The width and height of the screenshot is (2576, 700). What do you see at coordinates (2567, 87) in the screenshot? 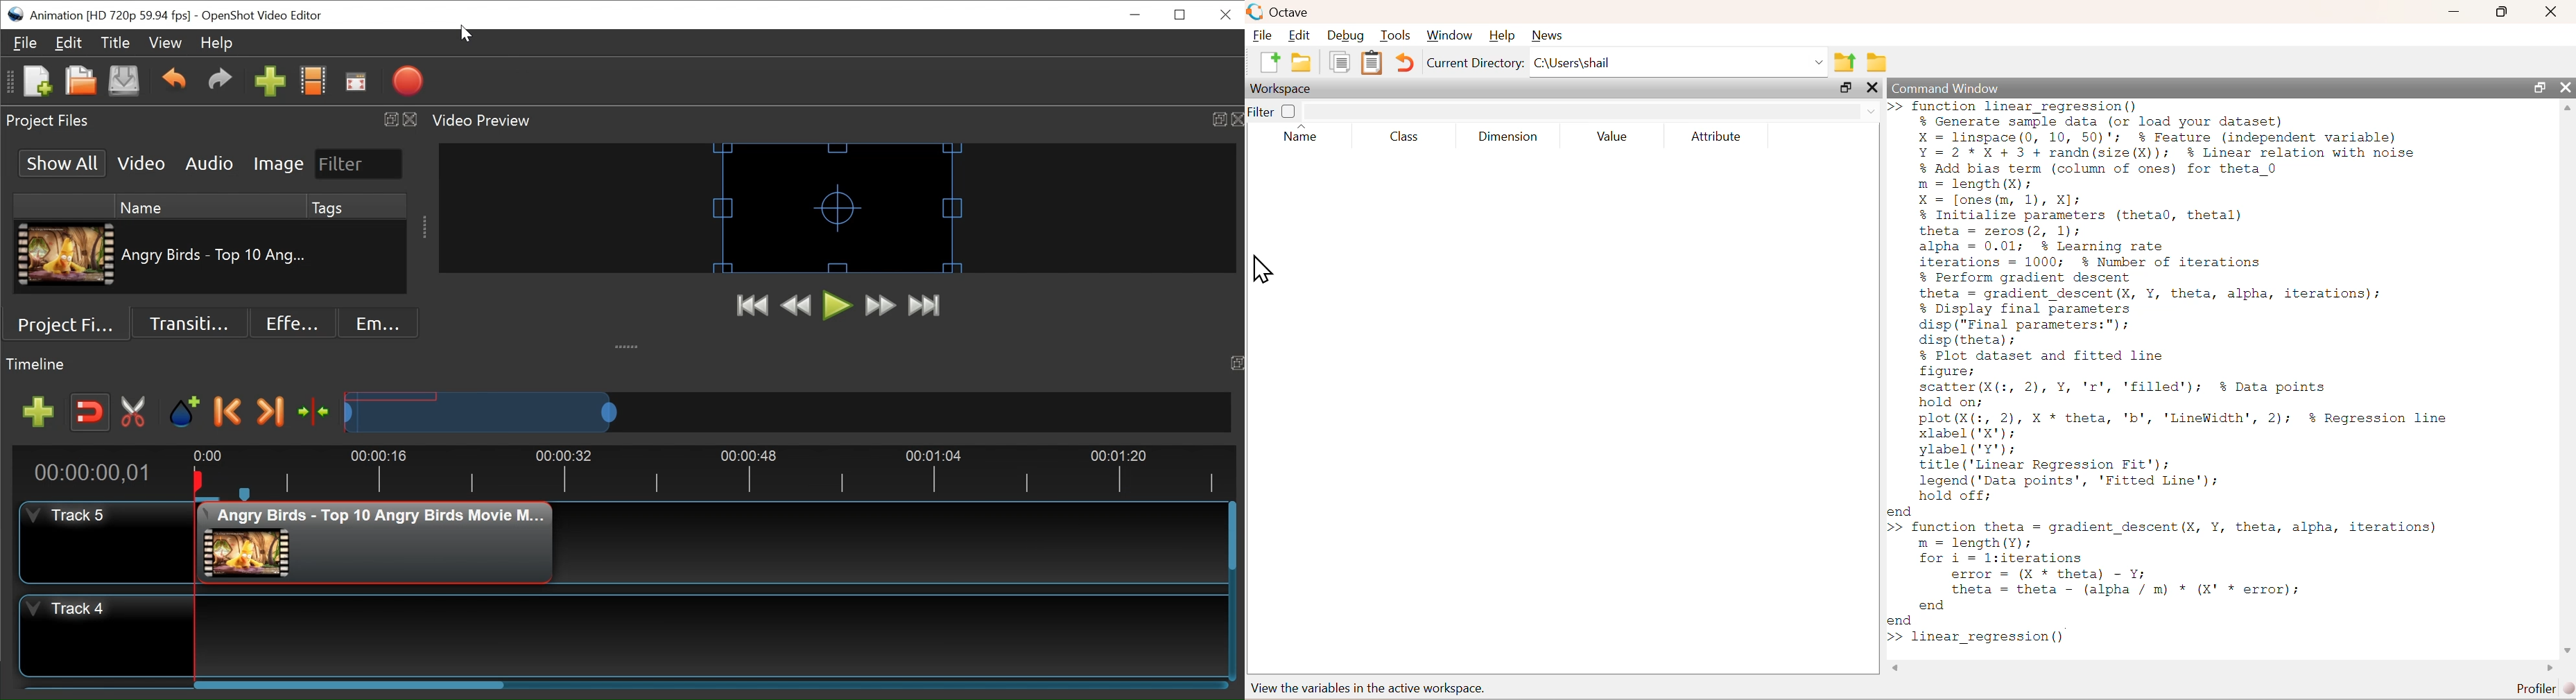
I see `close` at bounding box center [2567, 87].